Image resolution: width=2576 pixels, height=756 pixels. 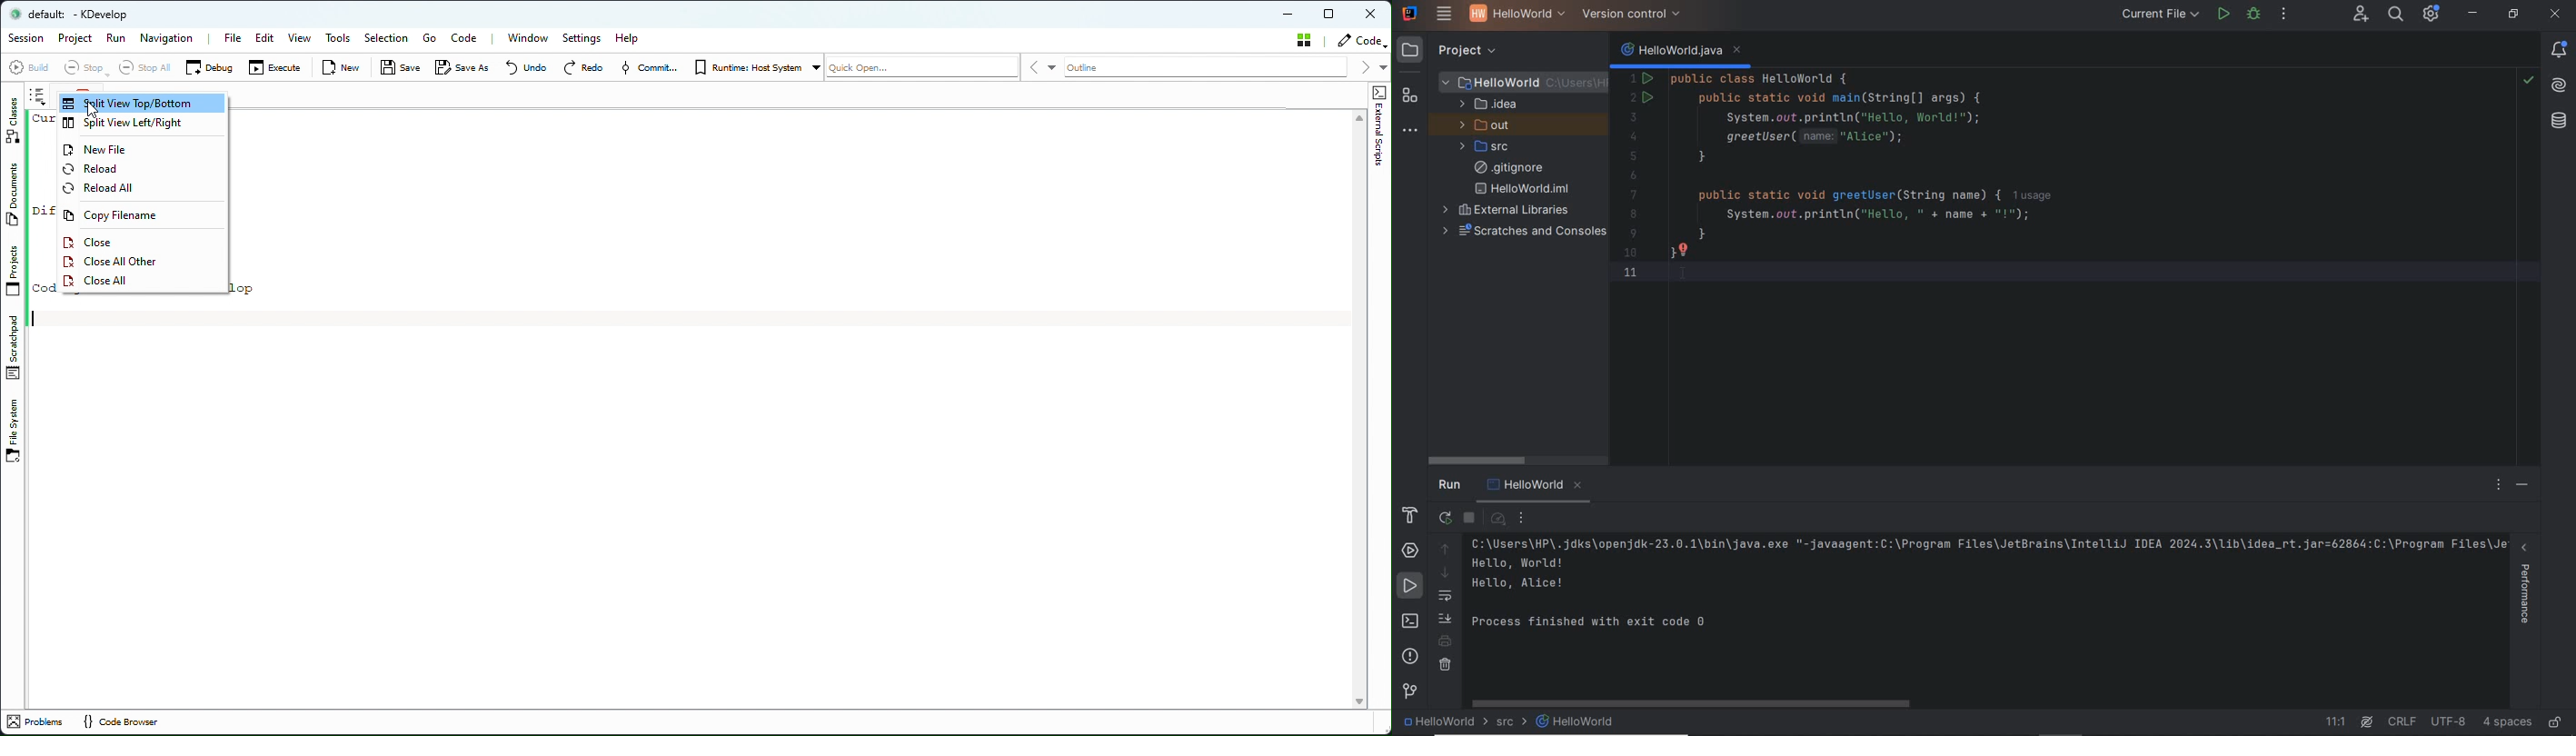 What do you see at coordinates (1635, 501) in the screenshot?
I see `Scroll Bar` at bounding box center [1635, 501].